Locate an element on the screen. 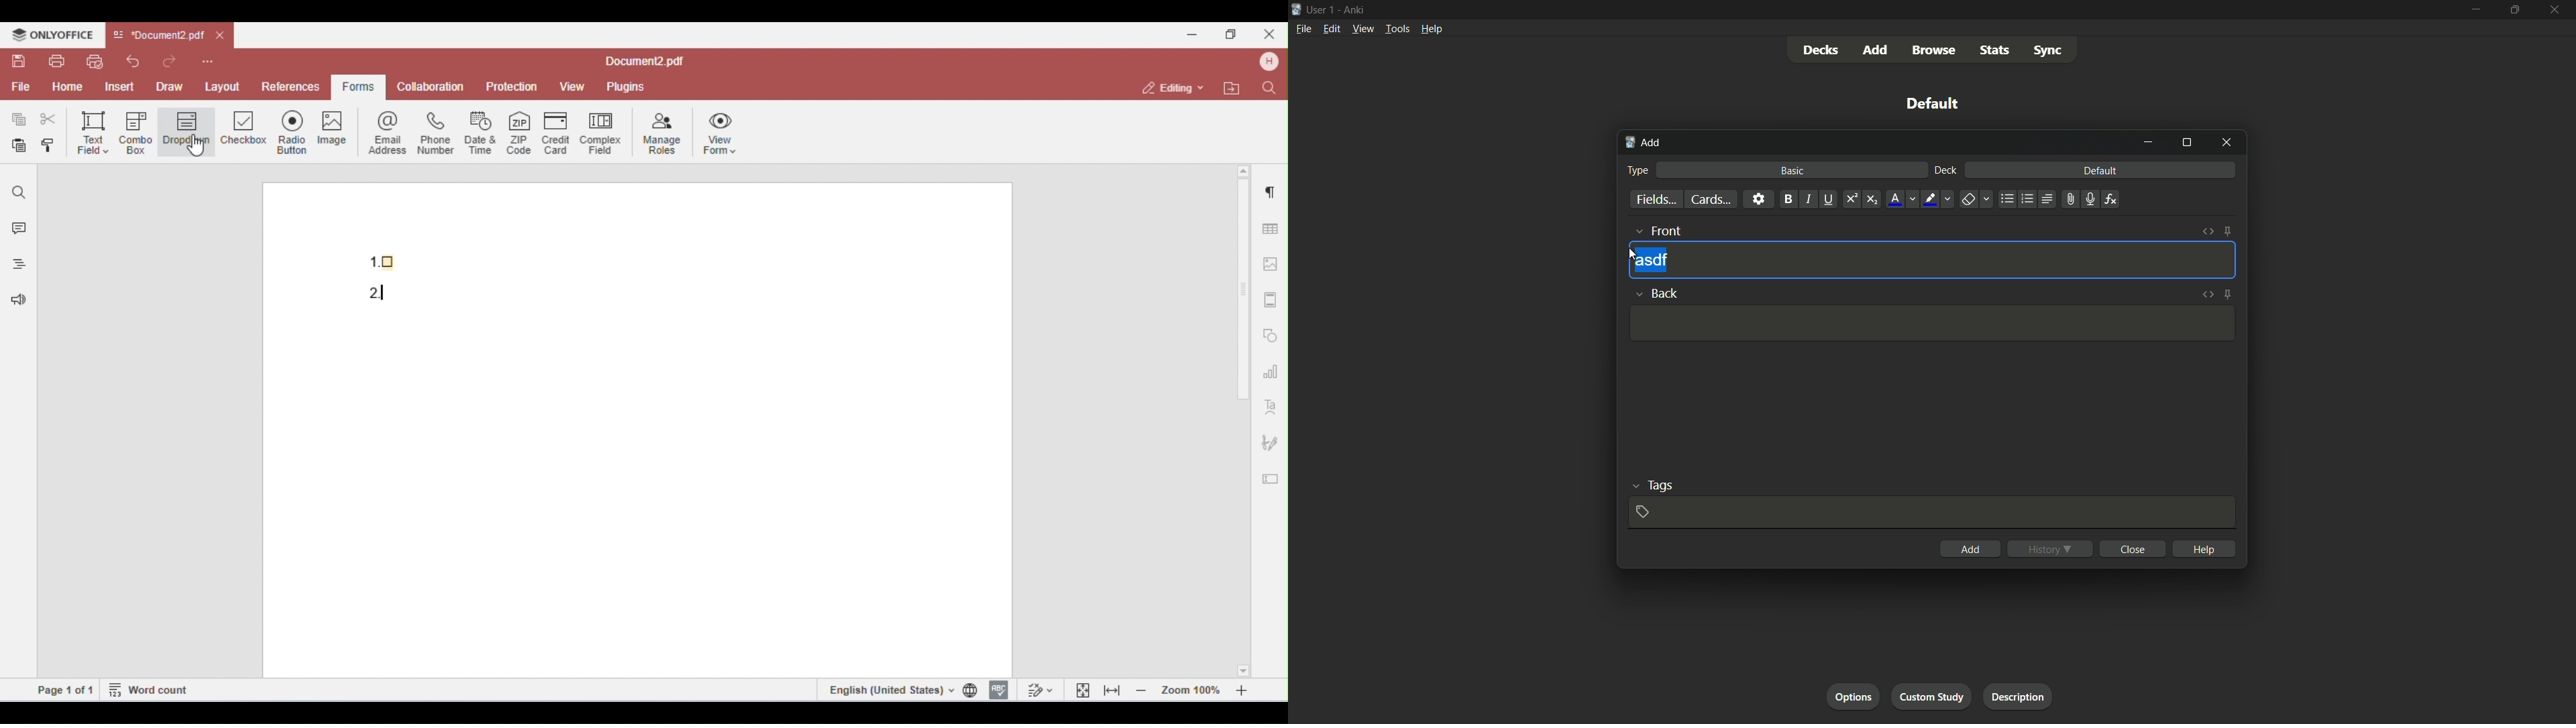 The image size is (2576, 728). close  is located at coordinates (2226, 143).